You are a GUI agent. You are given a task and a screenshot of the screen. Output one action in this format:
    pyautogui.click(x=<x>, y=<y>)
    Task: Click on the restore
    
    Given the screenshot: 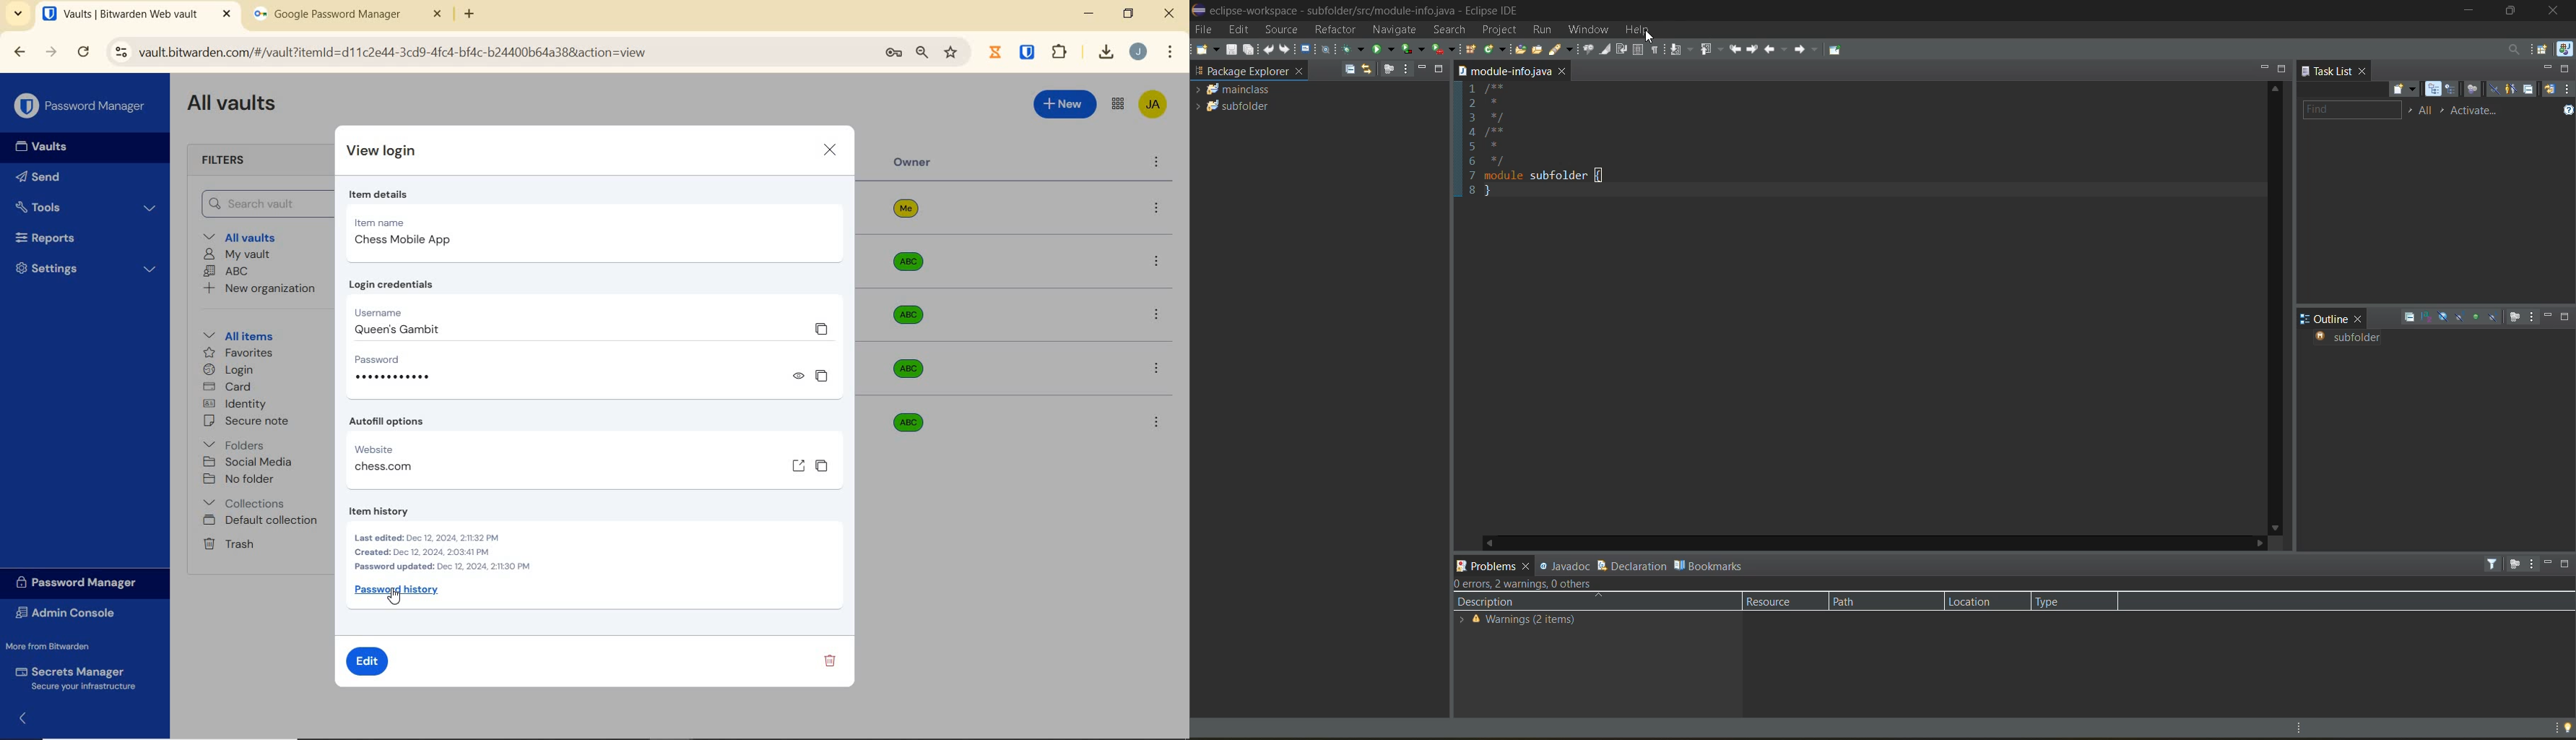 What is the action you would take?
    pyautogui.click(x=1128, y=13)
    